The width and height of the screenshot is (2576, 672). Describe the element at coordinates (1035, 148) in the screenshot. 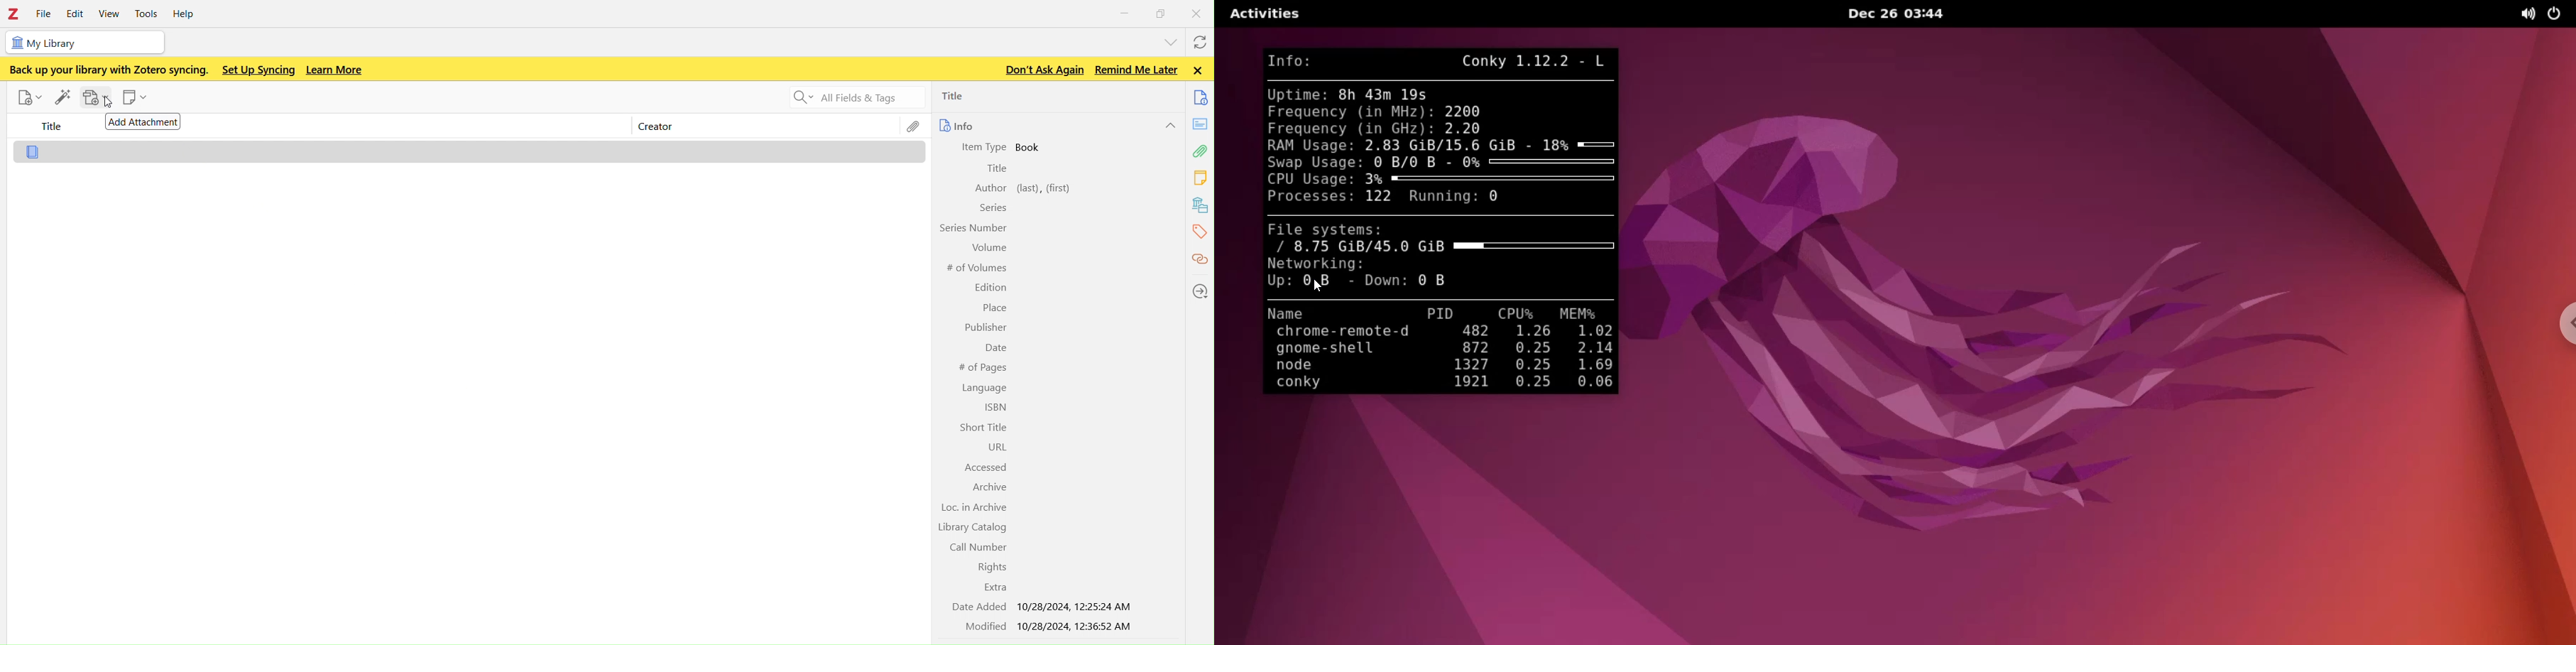

I see `book` at that location.